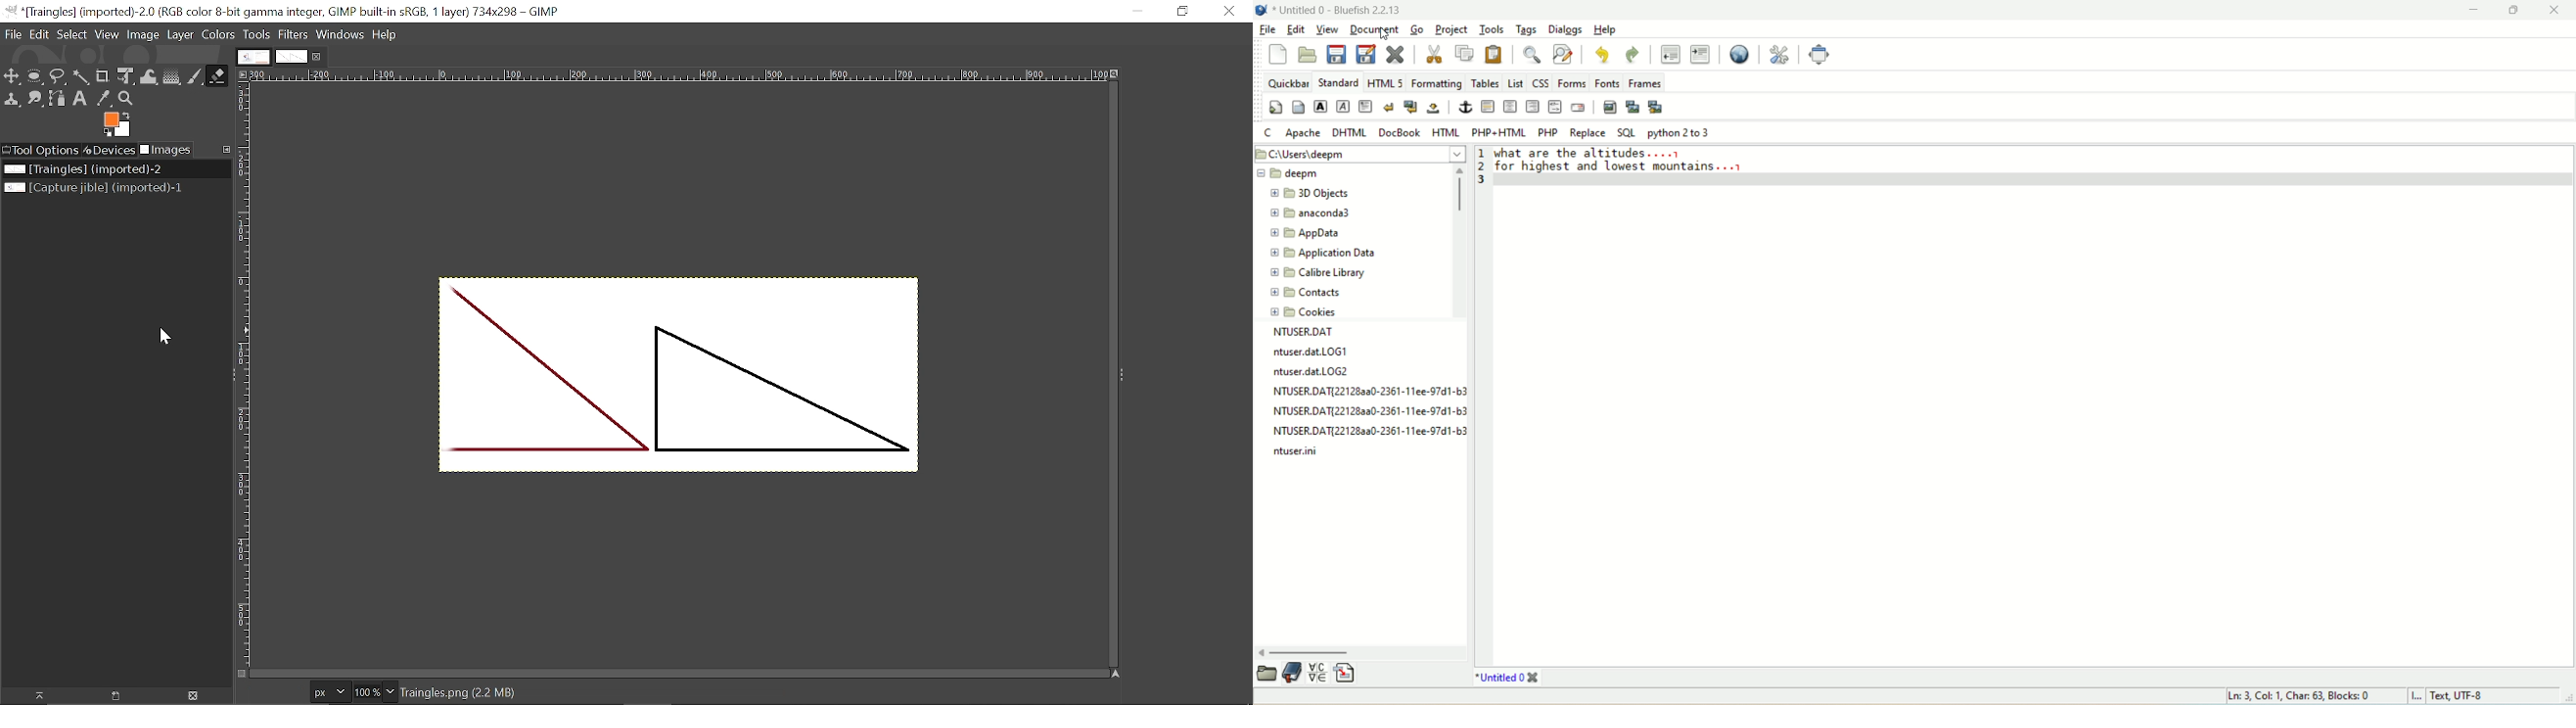 Image resolution: width=2576 pixels, height=728 pixels. I want to click on Zoom when window size changes, so click(1118, 75).